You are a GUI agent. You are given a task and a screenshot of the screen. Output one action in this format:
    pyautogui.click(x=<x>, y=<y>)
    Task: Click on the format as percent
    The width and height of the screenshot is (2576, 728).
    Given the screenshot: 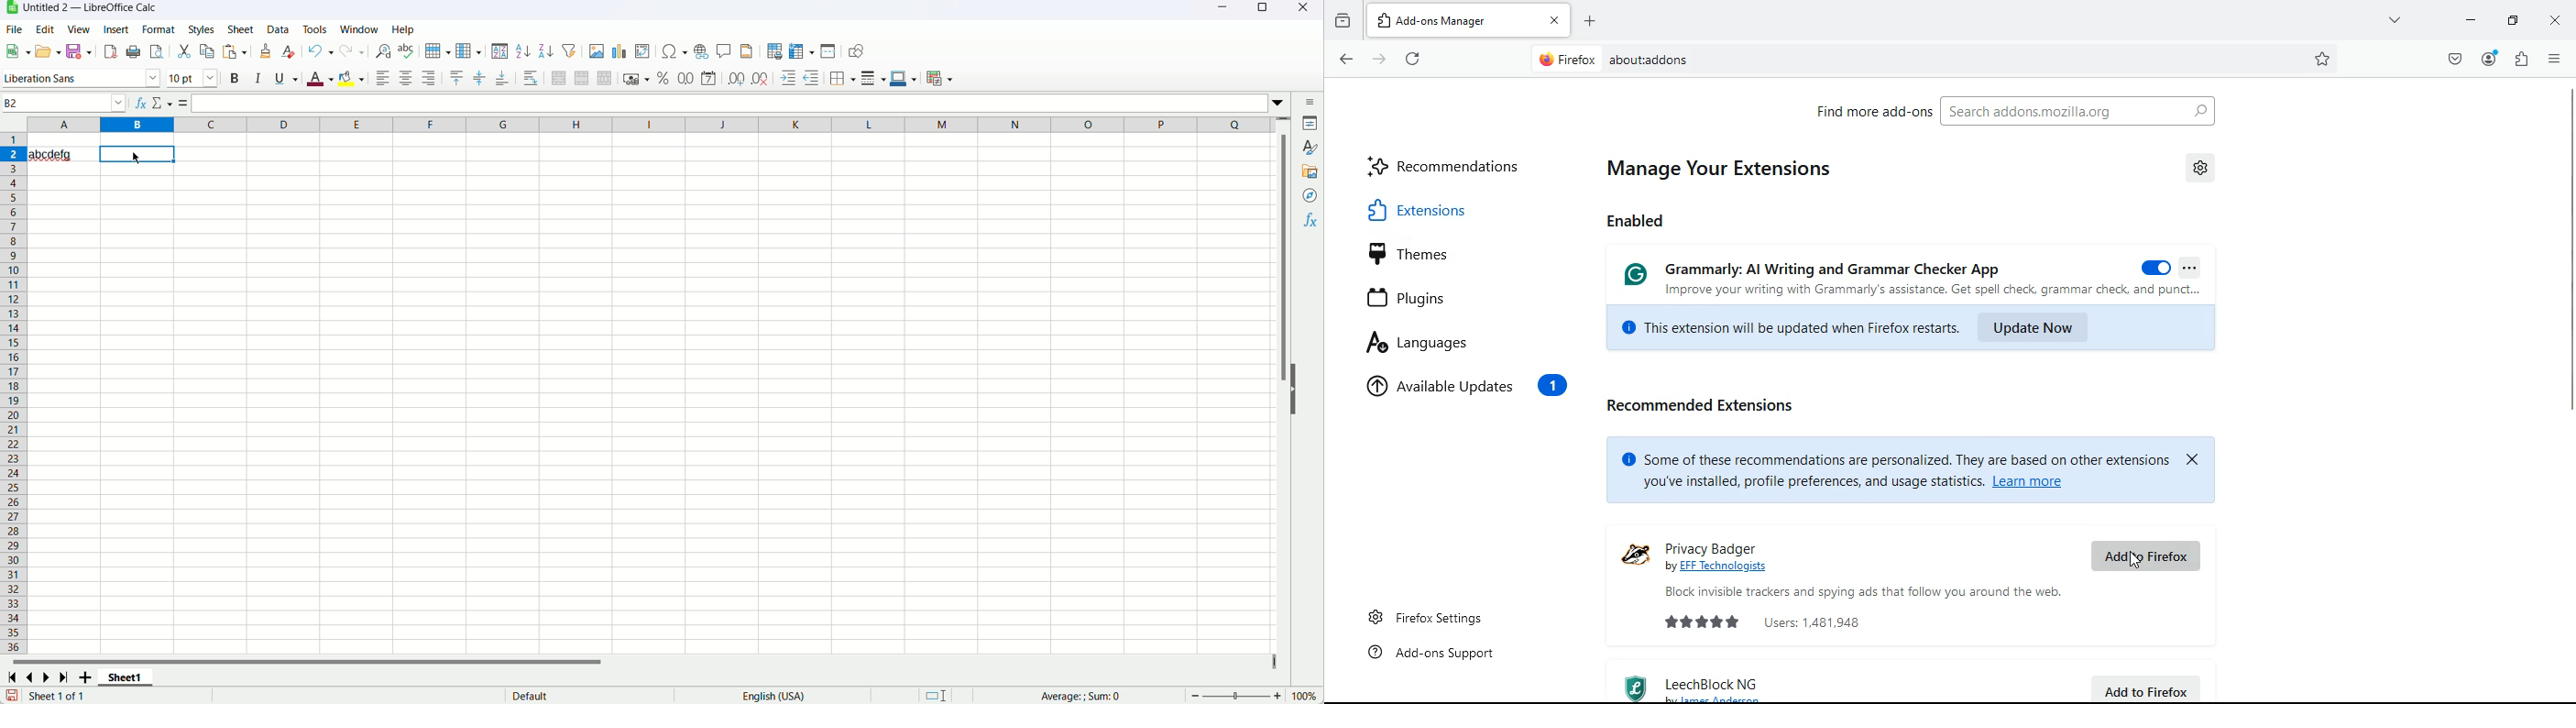 What is the action you would take?
    pyautogui.click(x=665, y=79)
    